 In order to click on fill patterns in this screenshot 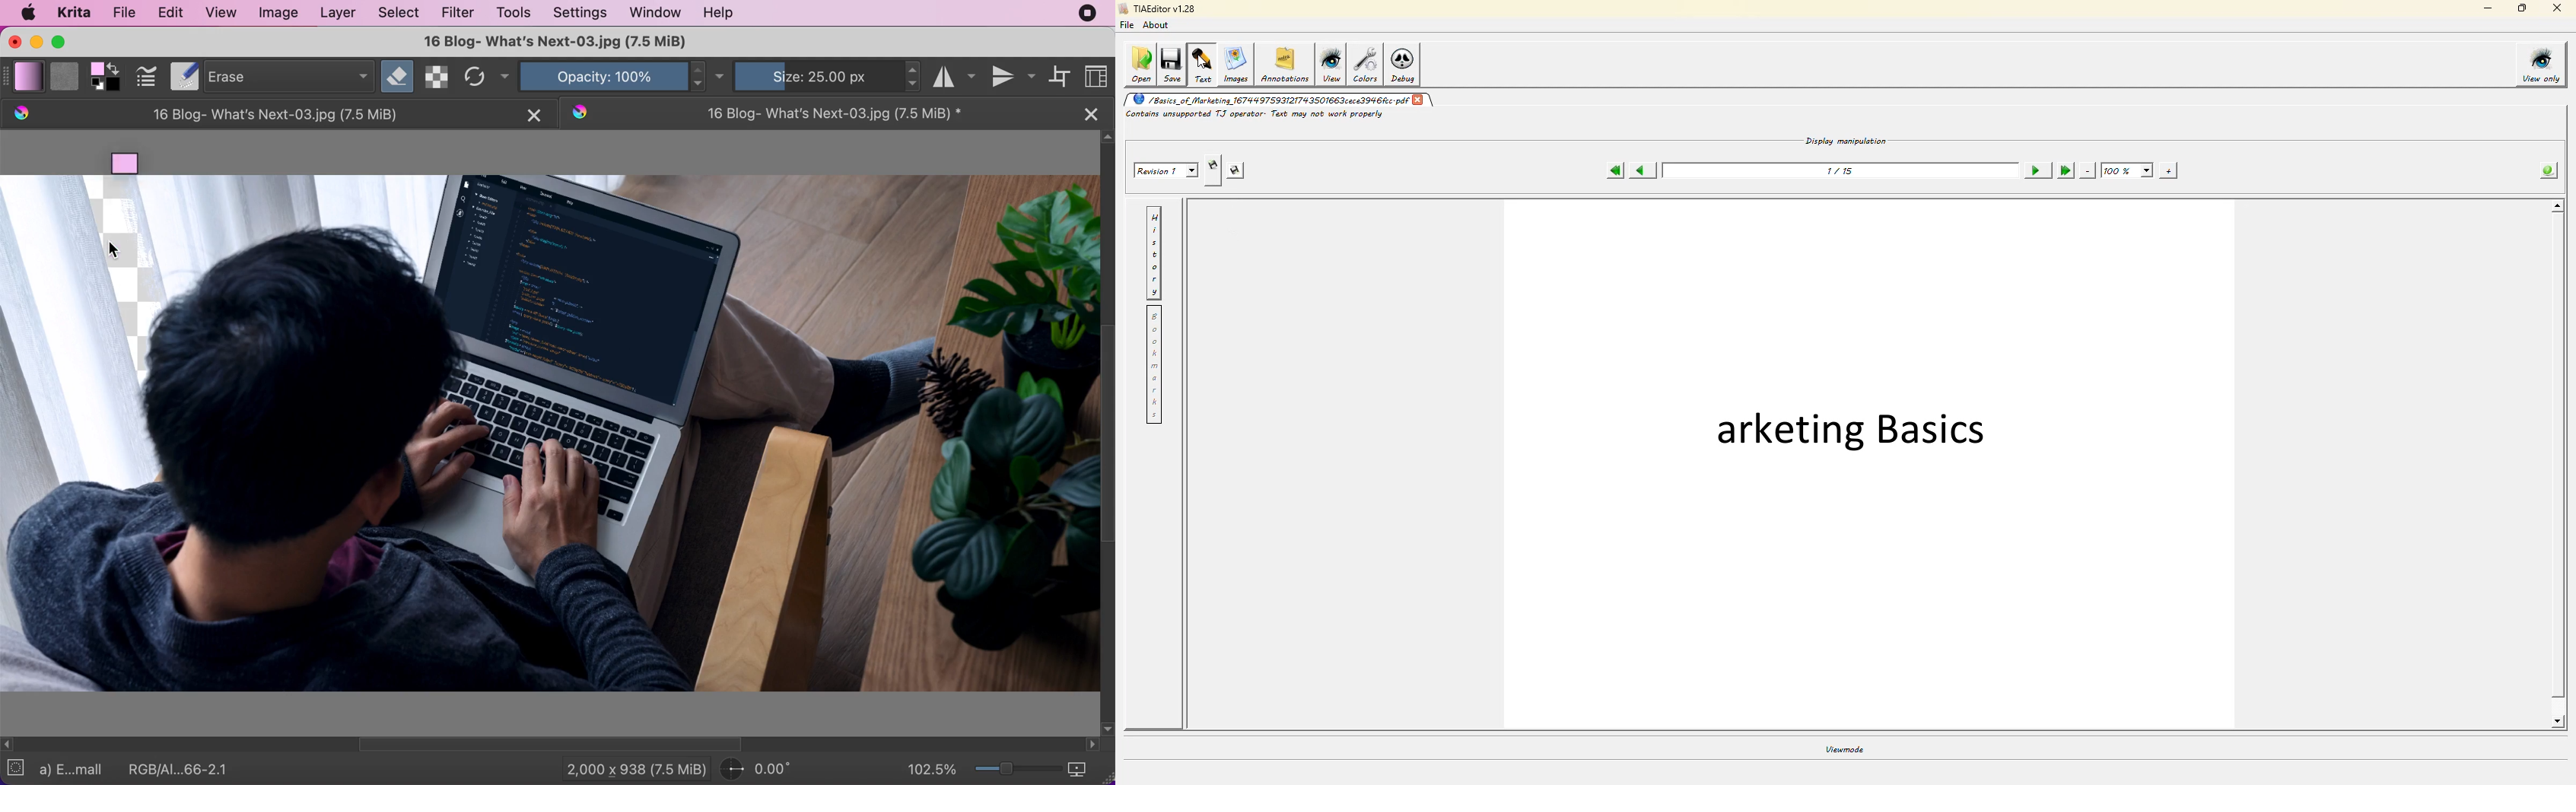, I will do `click(63, 76)`.